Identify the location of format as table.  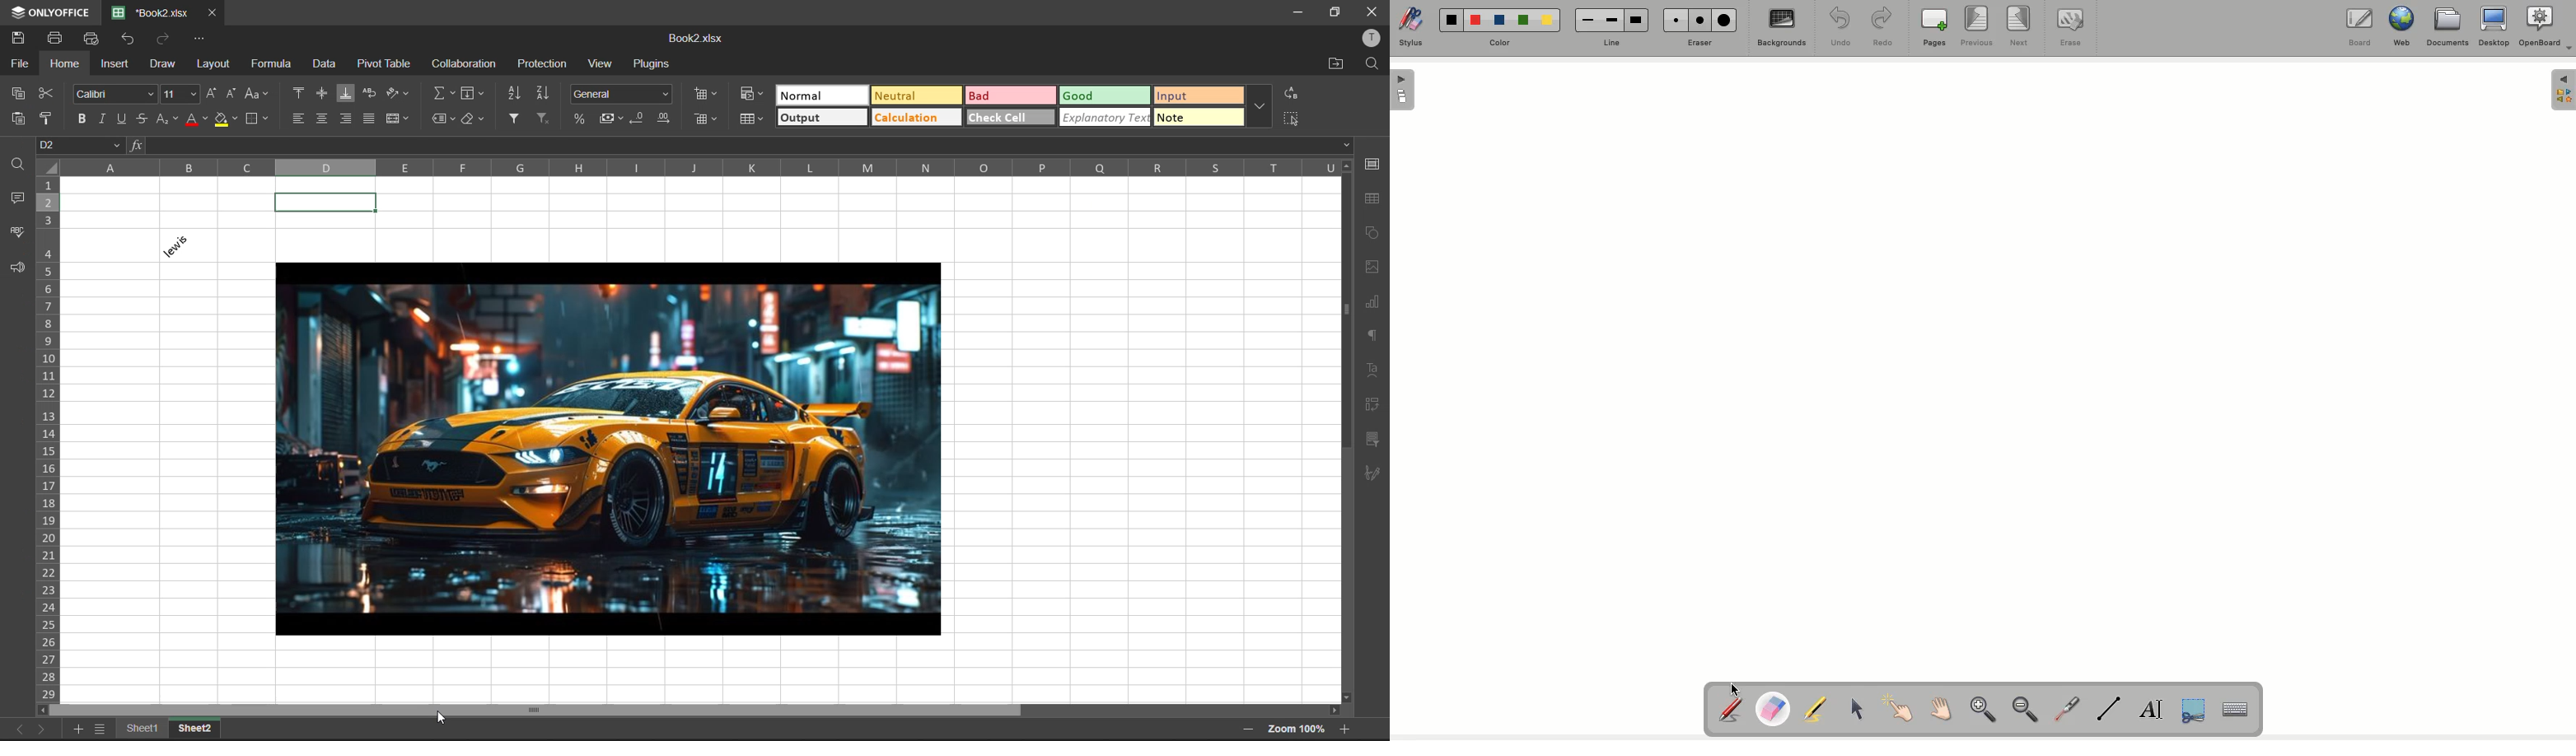
(750, 120).